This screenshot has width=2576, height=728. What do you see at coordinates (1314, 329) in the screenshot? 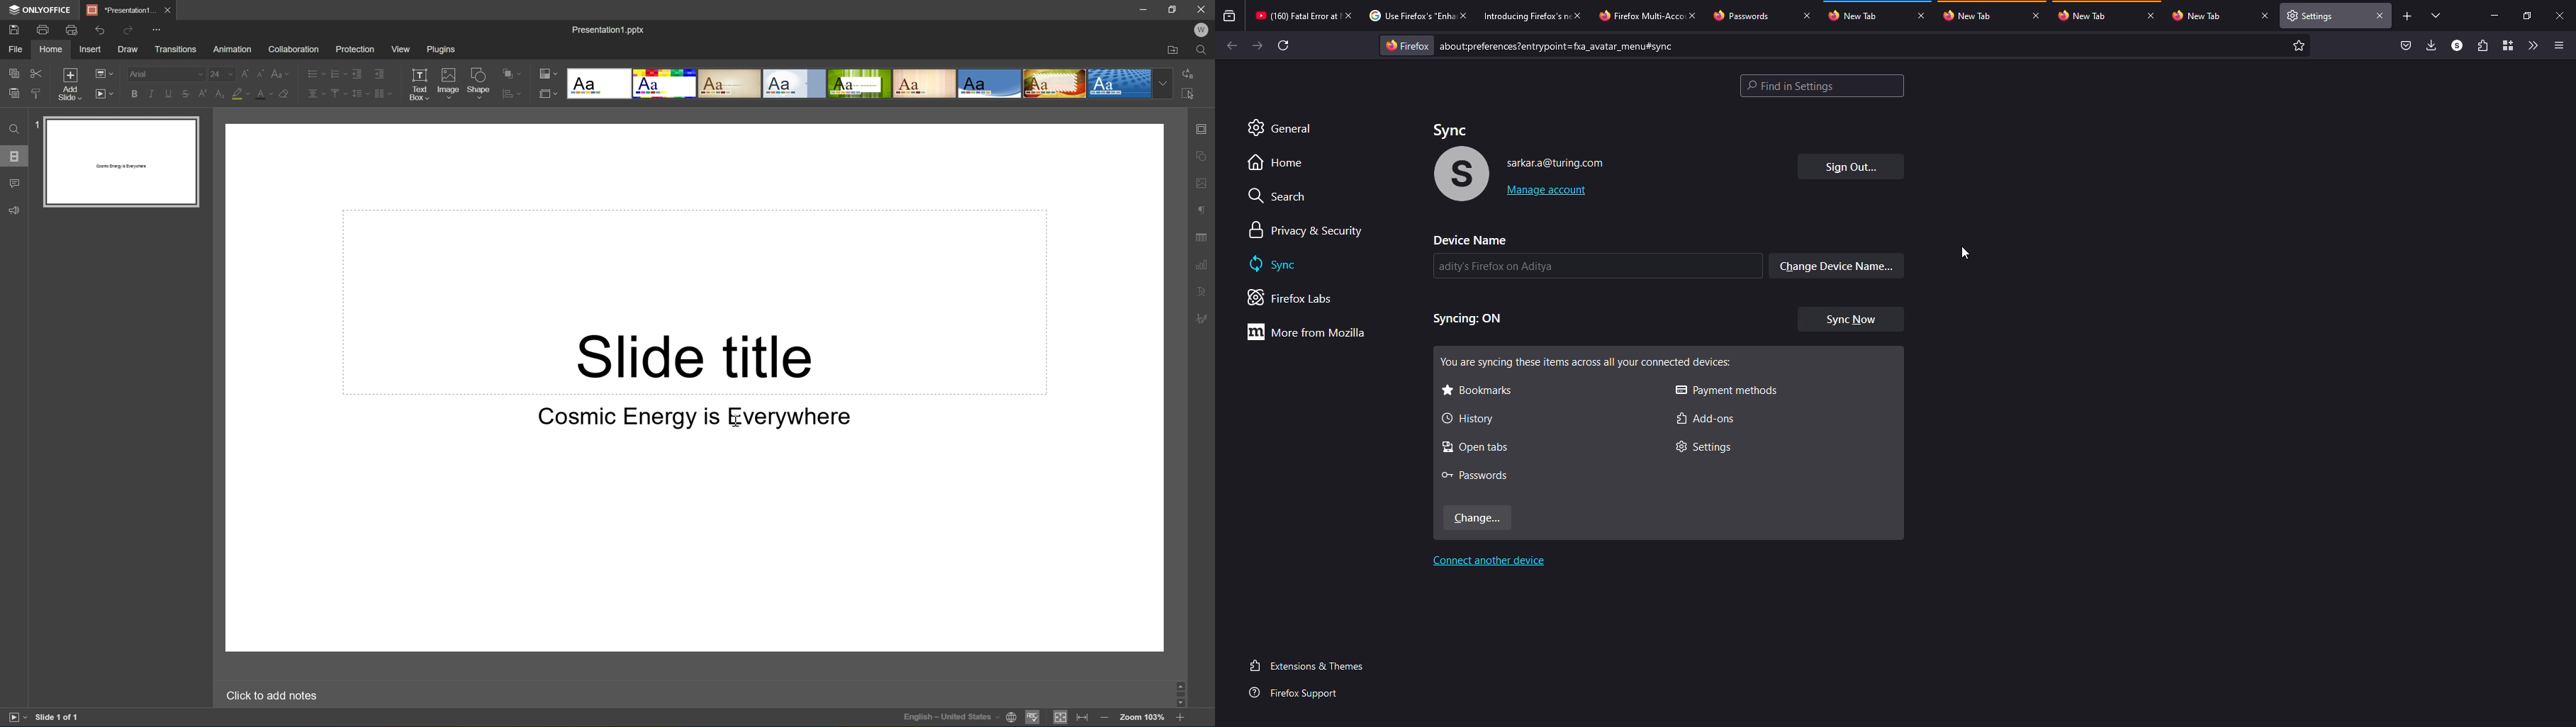
I see `more` at bounding box center [1314, 329].